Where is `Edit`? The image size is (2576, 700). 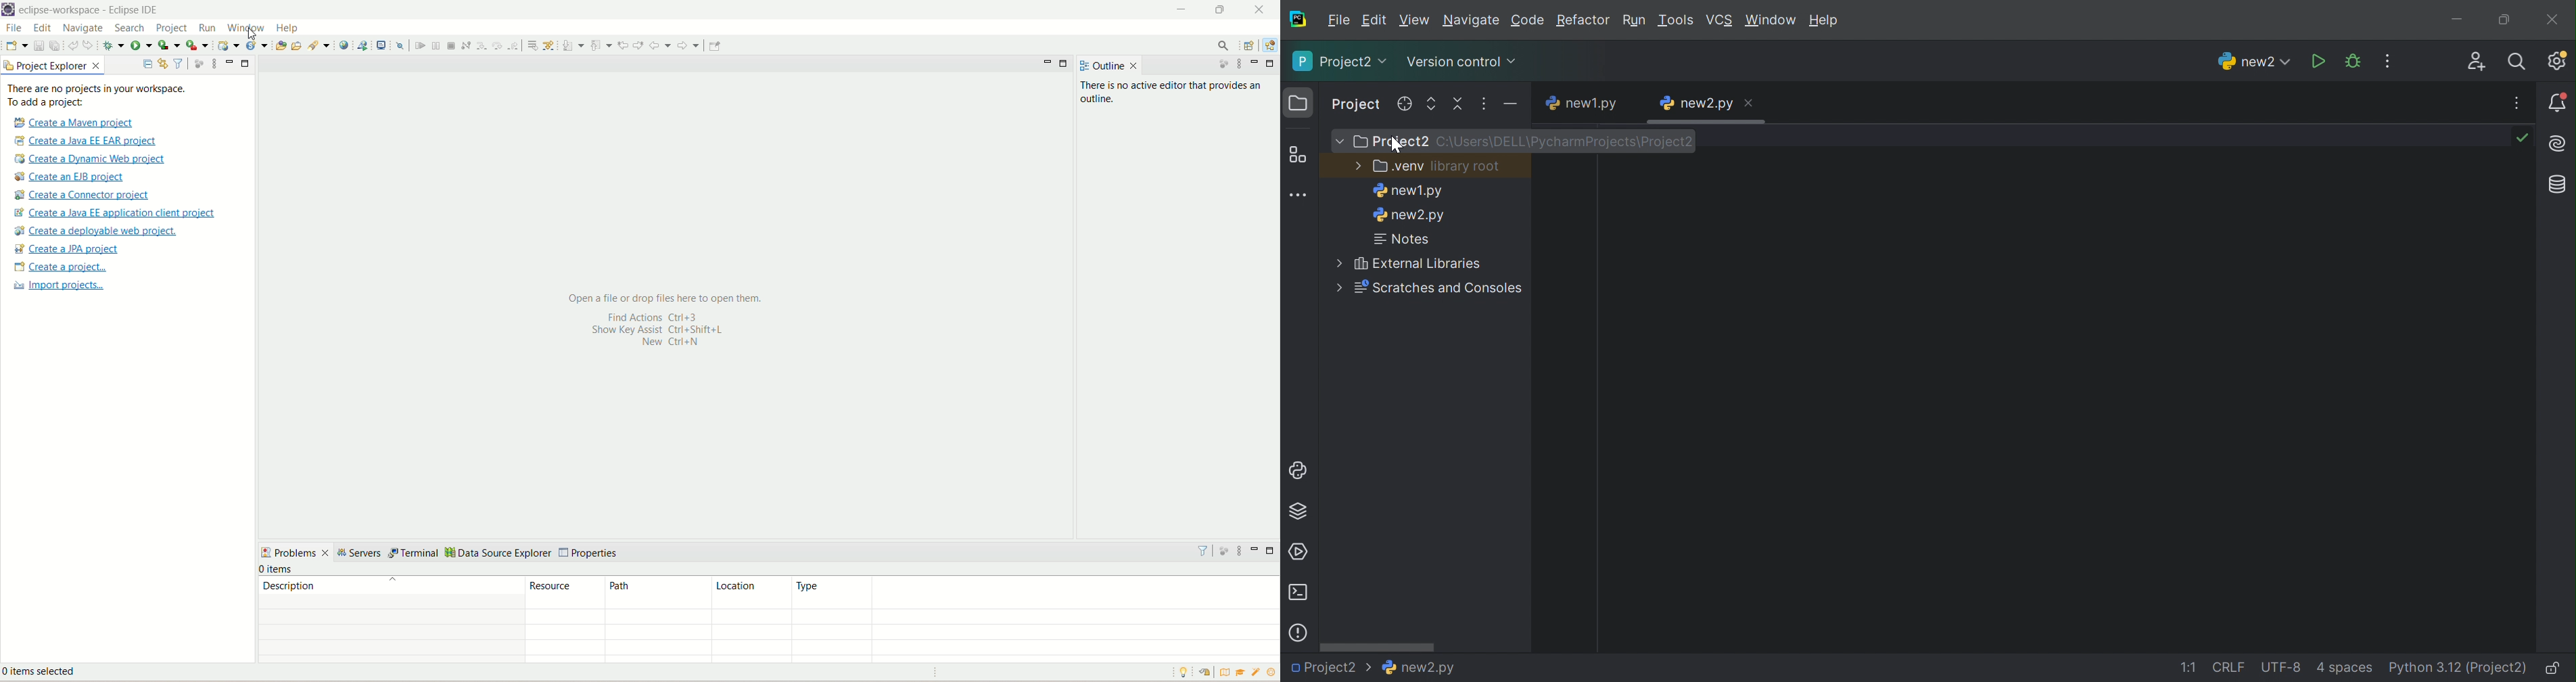 Edit is located at coordinates (1374, 20).